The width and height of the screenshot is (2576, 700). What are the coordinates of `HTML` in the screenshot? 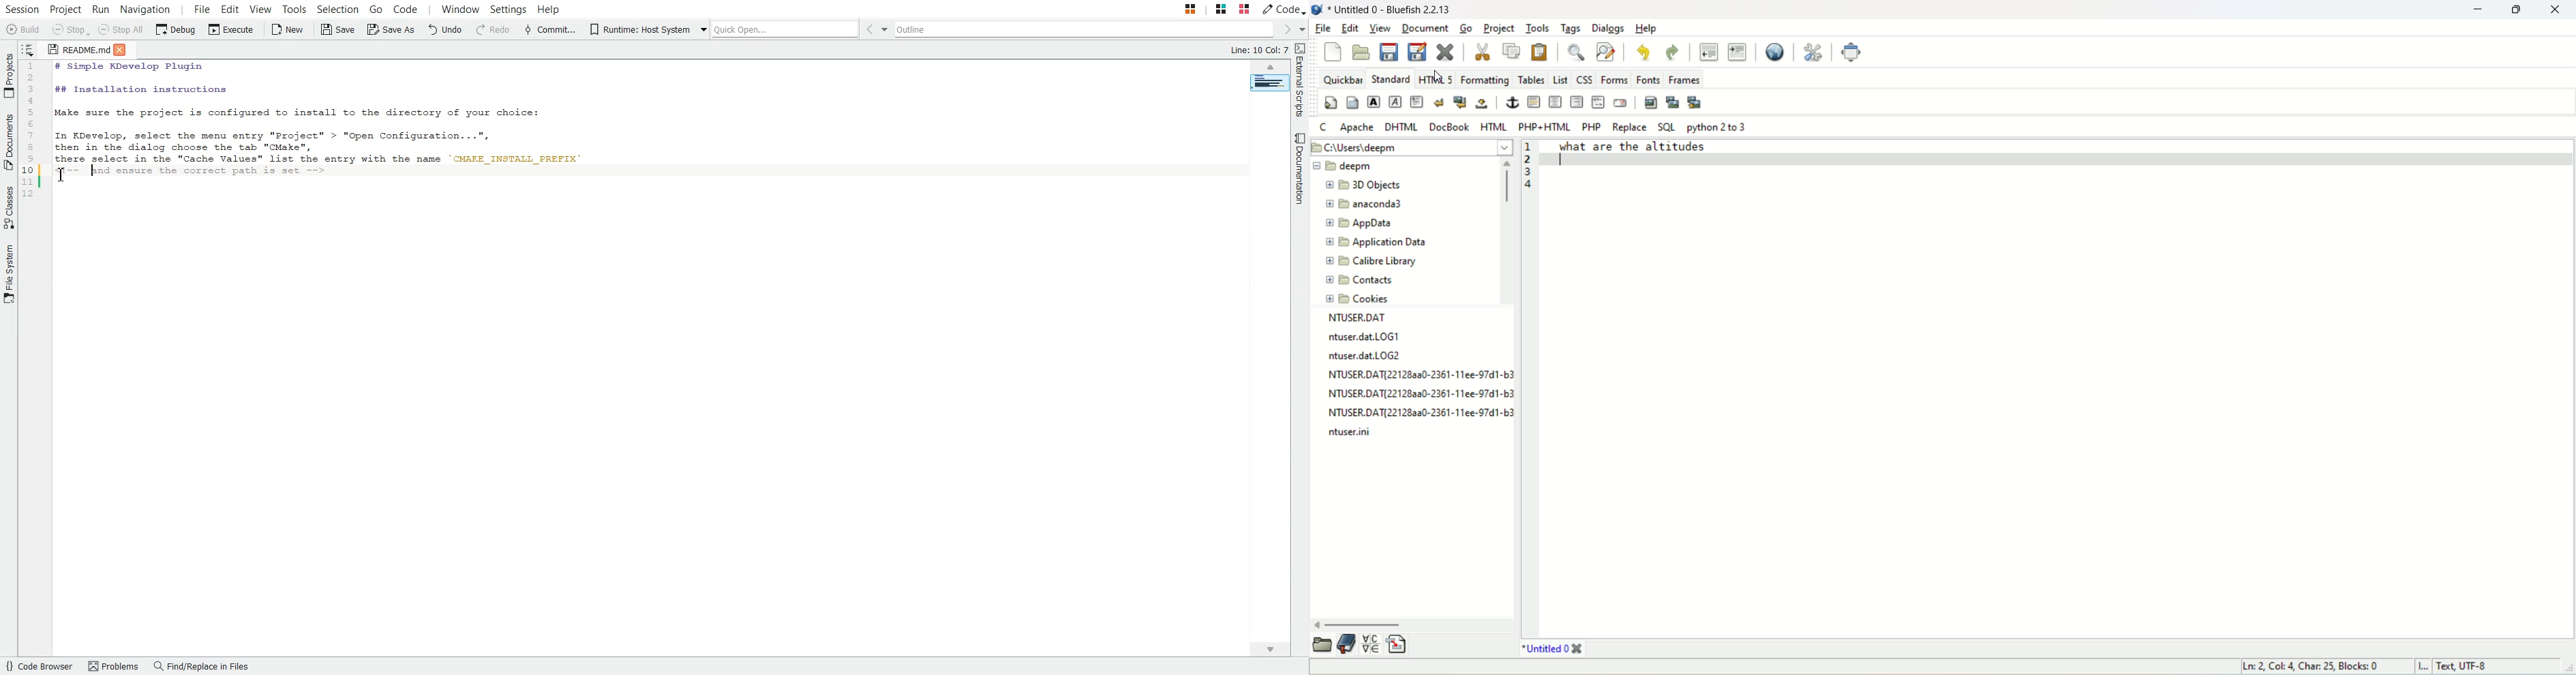 It's located at (1436, 79).